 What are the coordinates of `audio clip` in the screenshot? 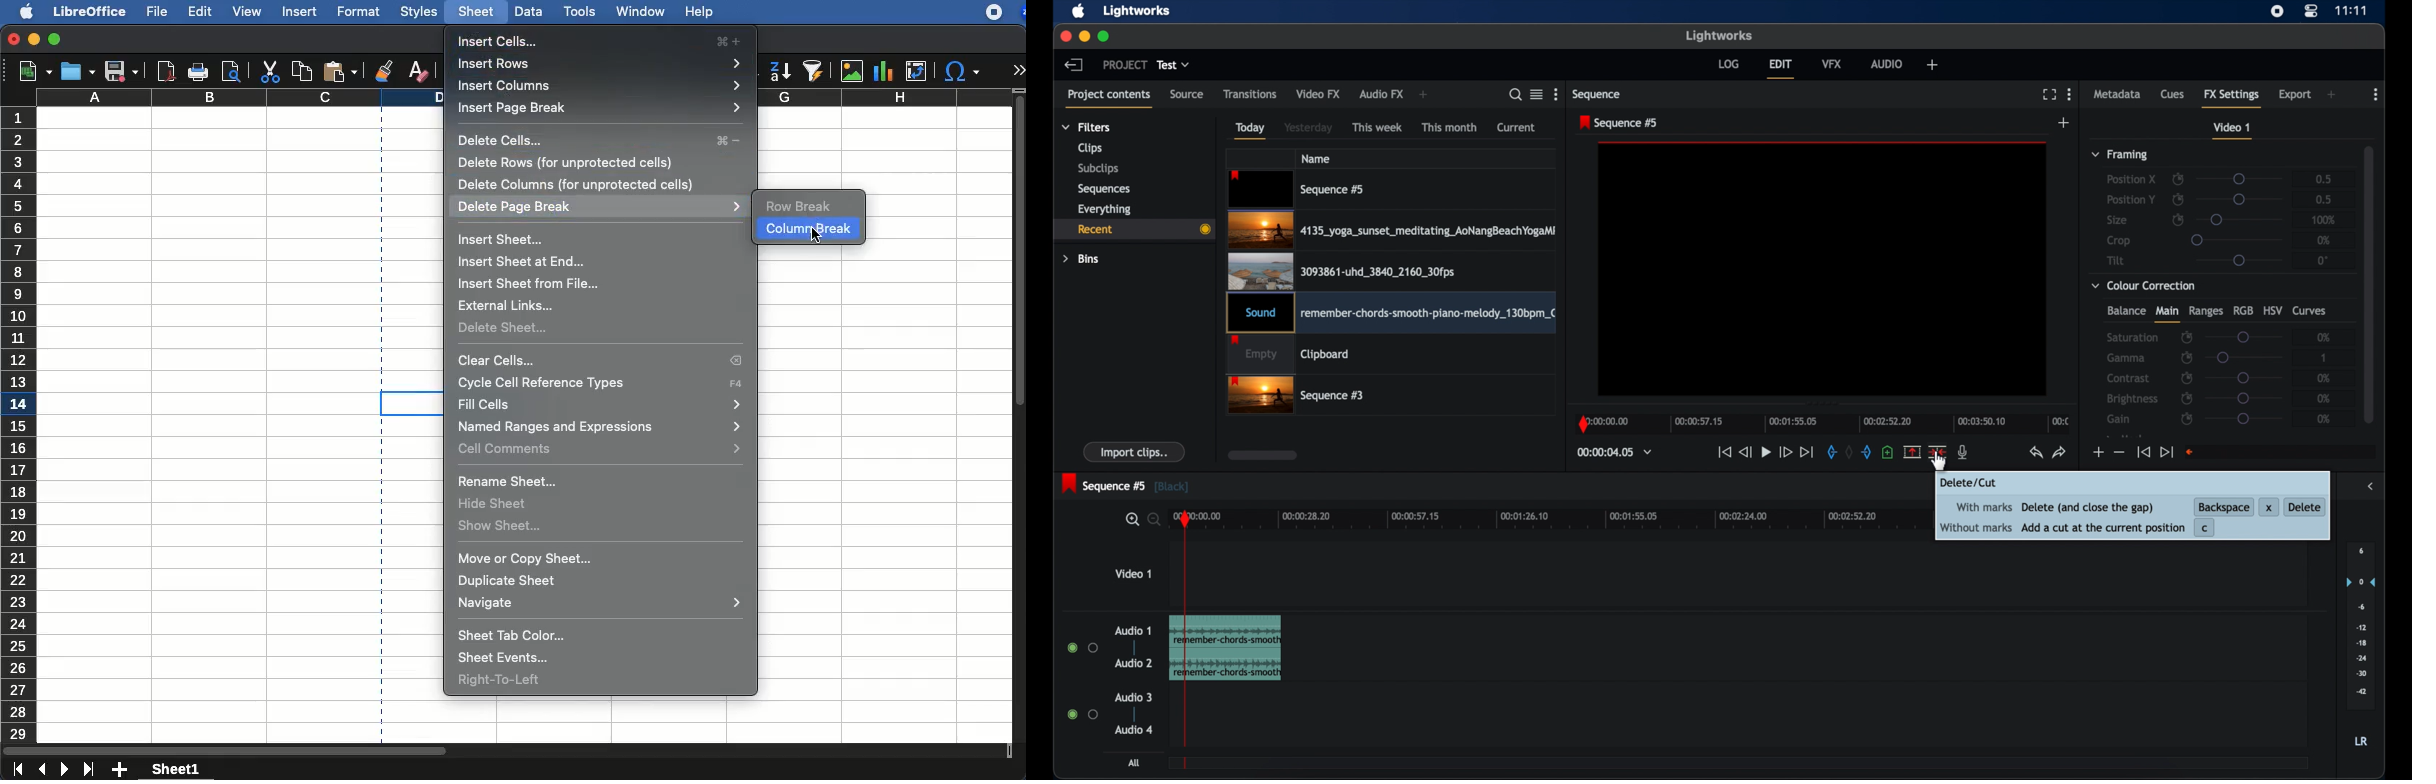 It's located at (1391, 314).